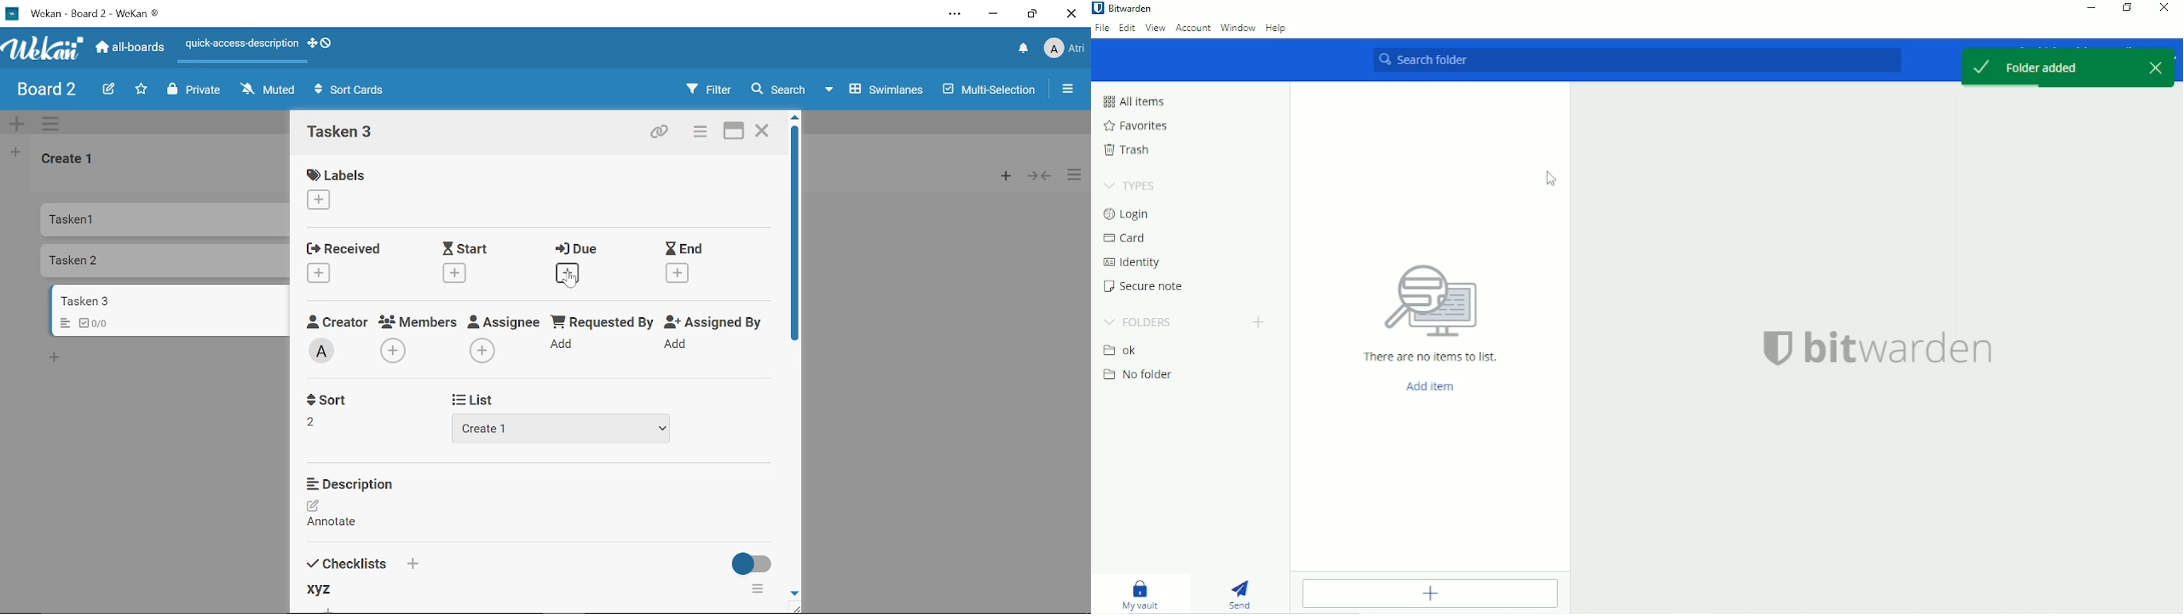 Image resolution: width=2184 pixels, height=616 pixels. What do you see at coordinates (1068, 90) in the screenshot?
I see `Open /close sidebar` at bounding box center [1068, 90].